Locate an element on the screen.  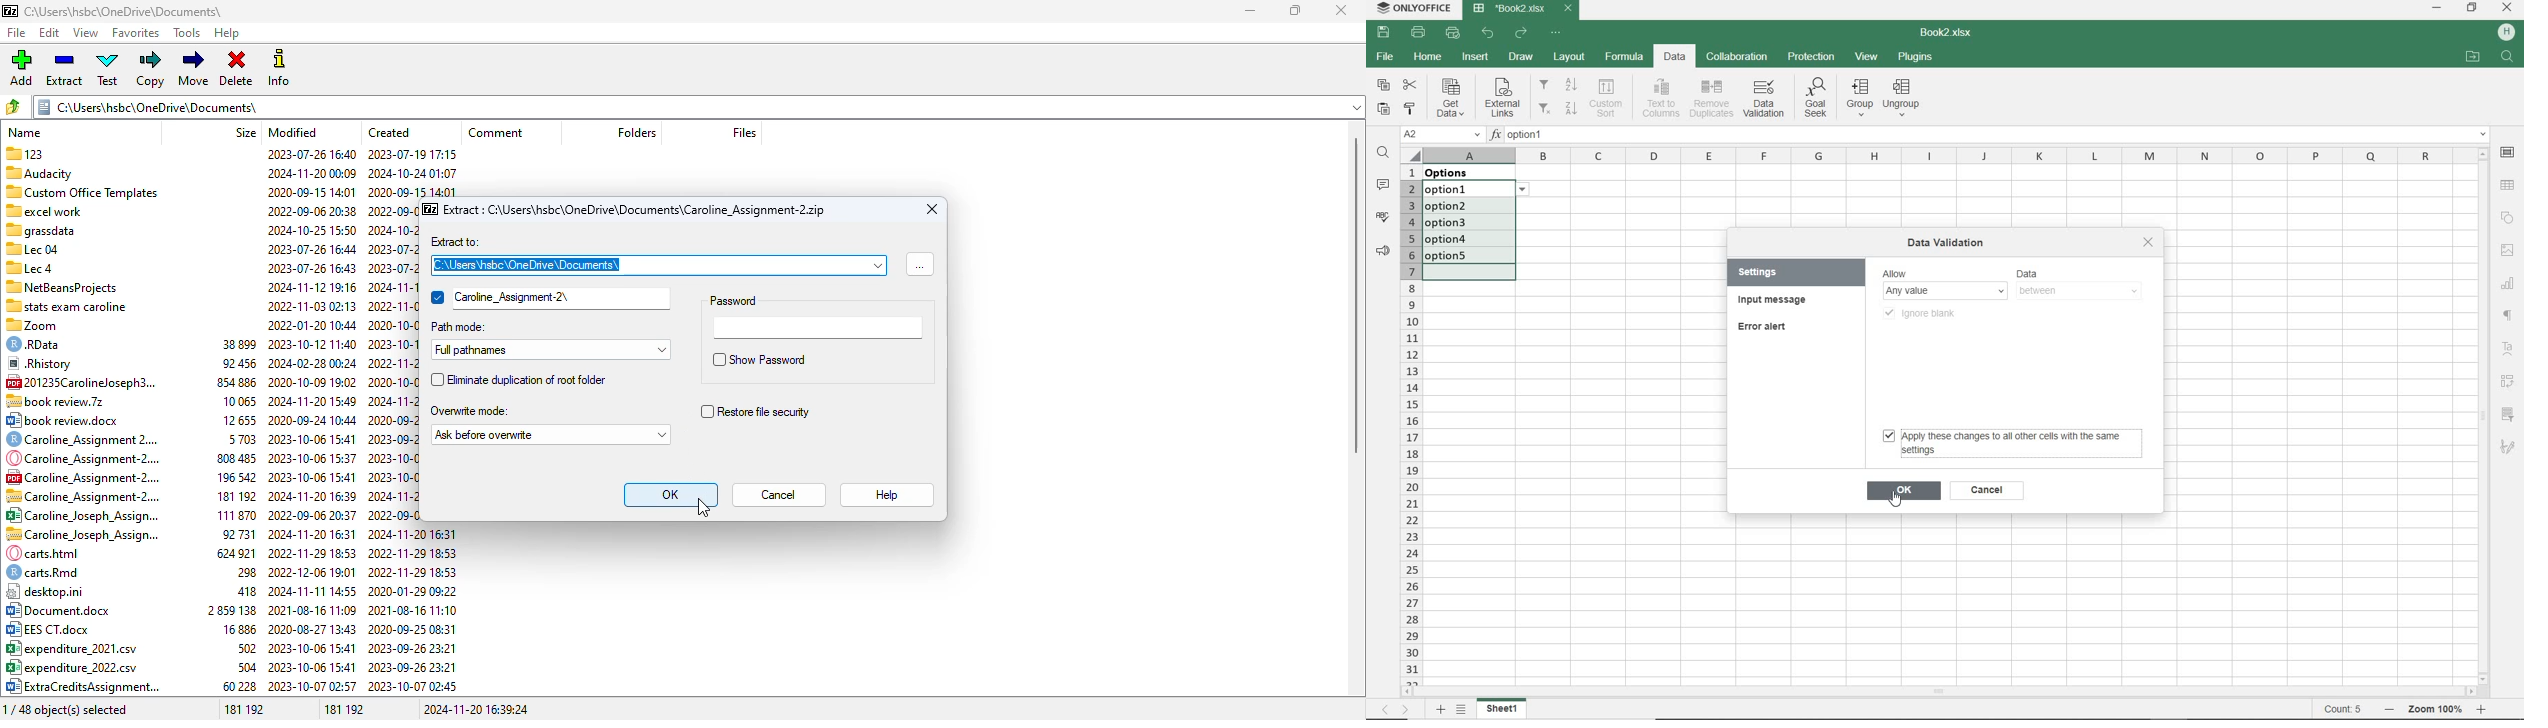
INSERT FUNCTION is located at coordinates (1989, 137).